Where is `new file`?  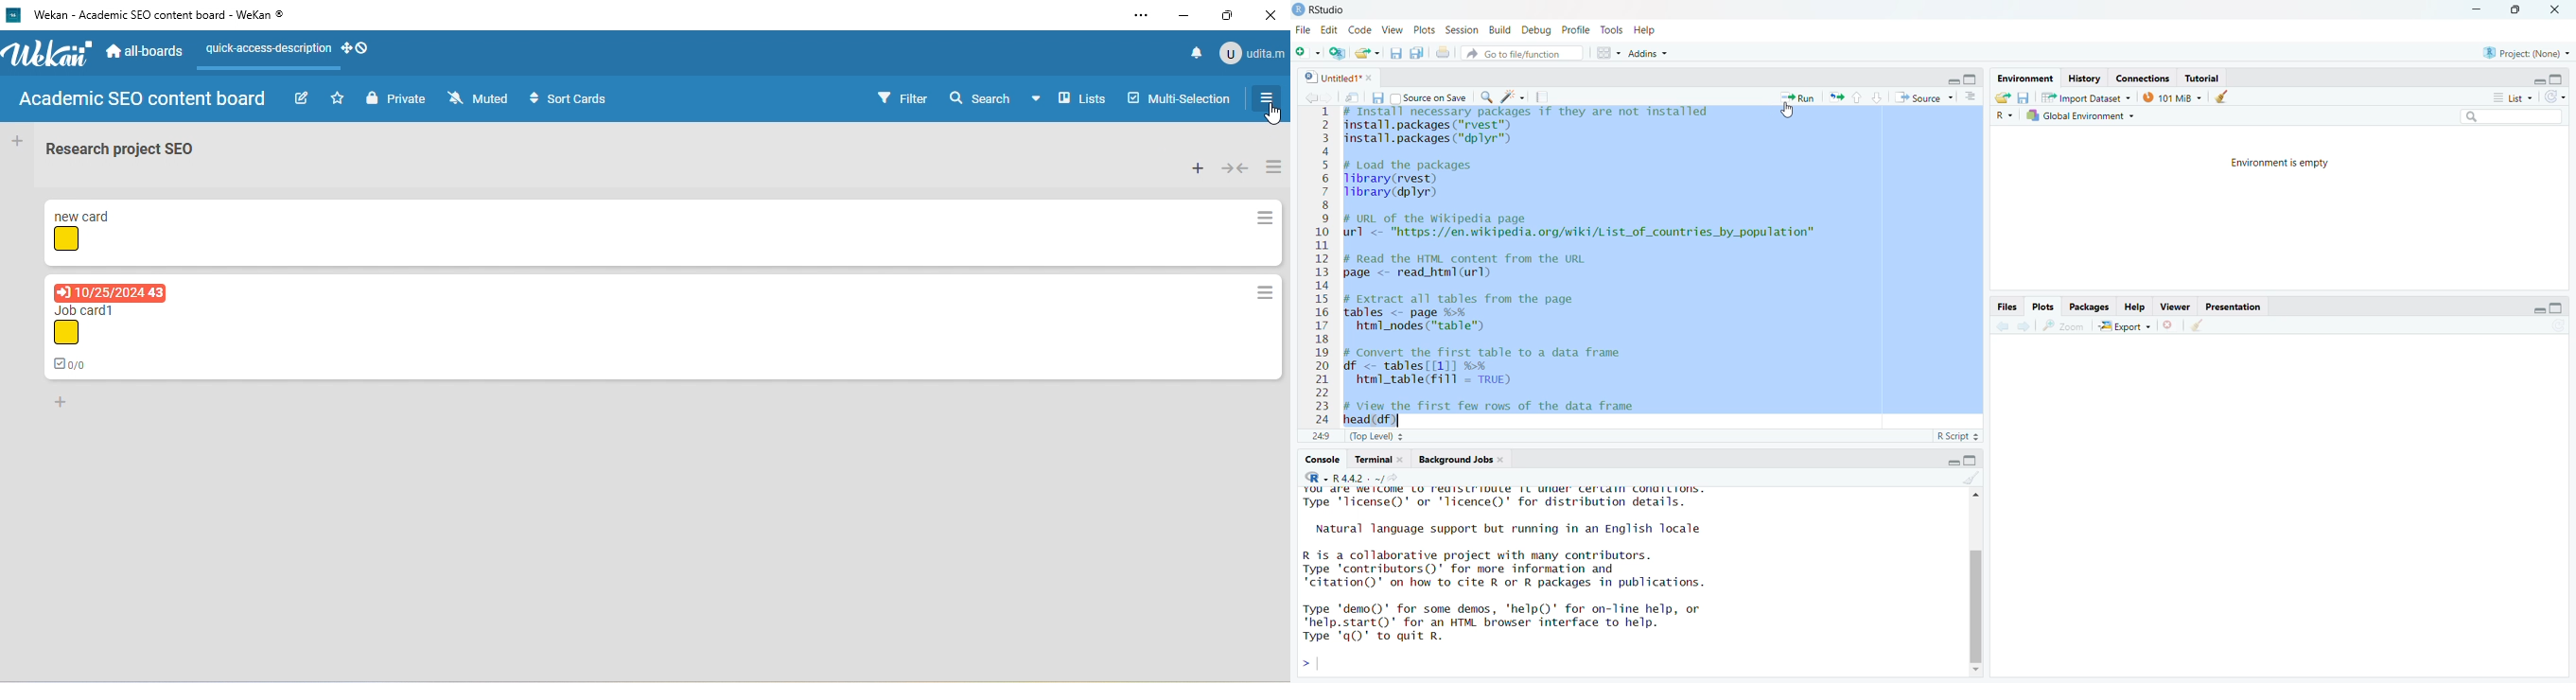
new file is located at coordinates (1307, 52).